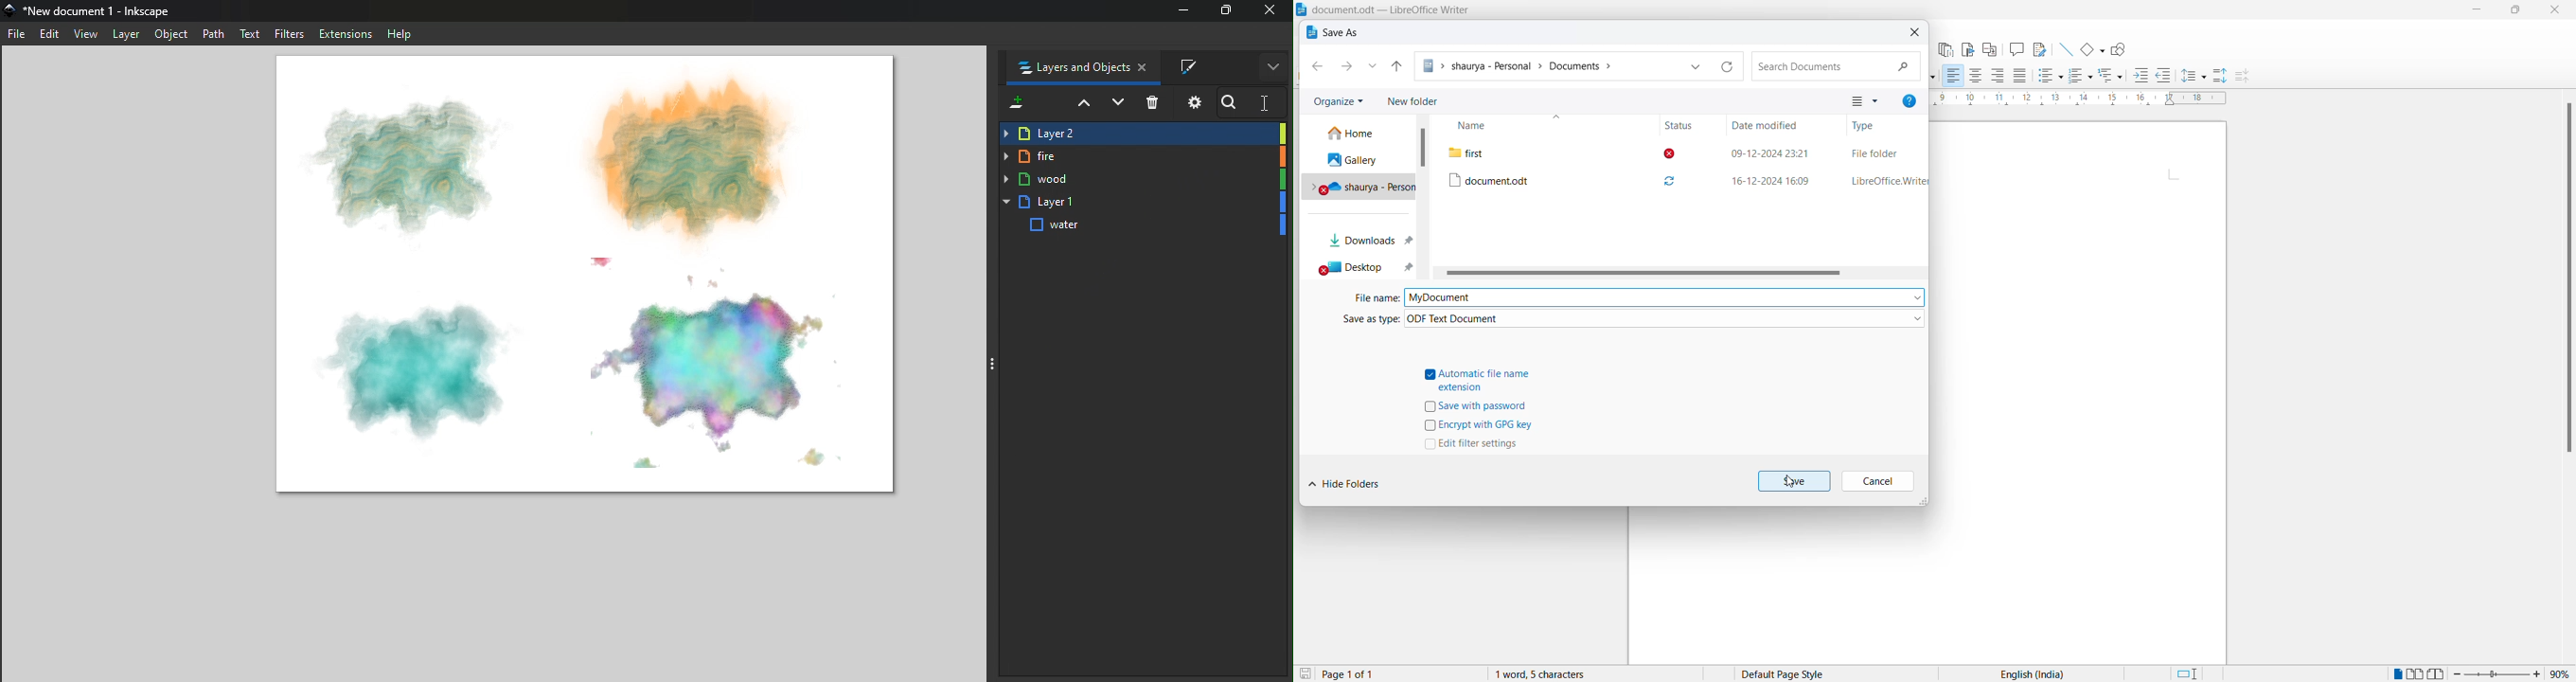  What do you see at coordinates (2559, 11) in the screenshot?
I see `close` at bounding box center [2559, 11].